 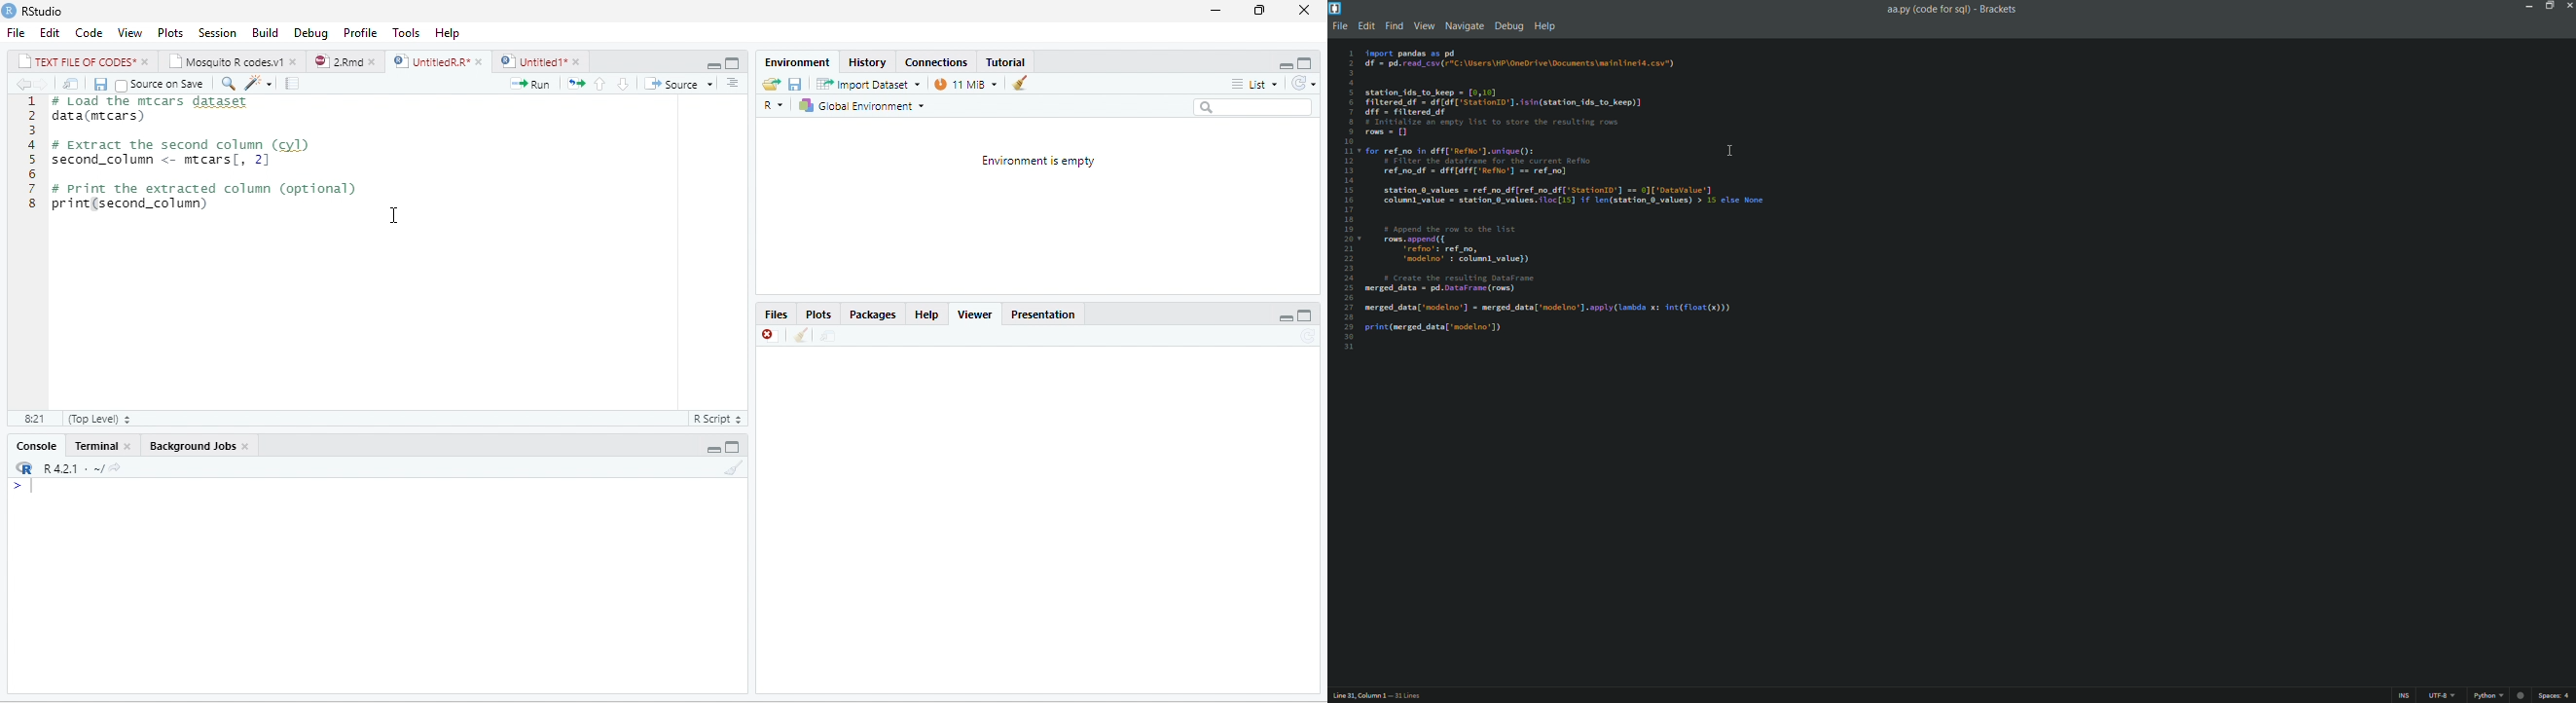 What do you see at coordinates (1216, 13) in the screenshot?
I see `minimize` at bounding box center [1216, 13].